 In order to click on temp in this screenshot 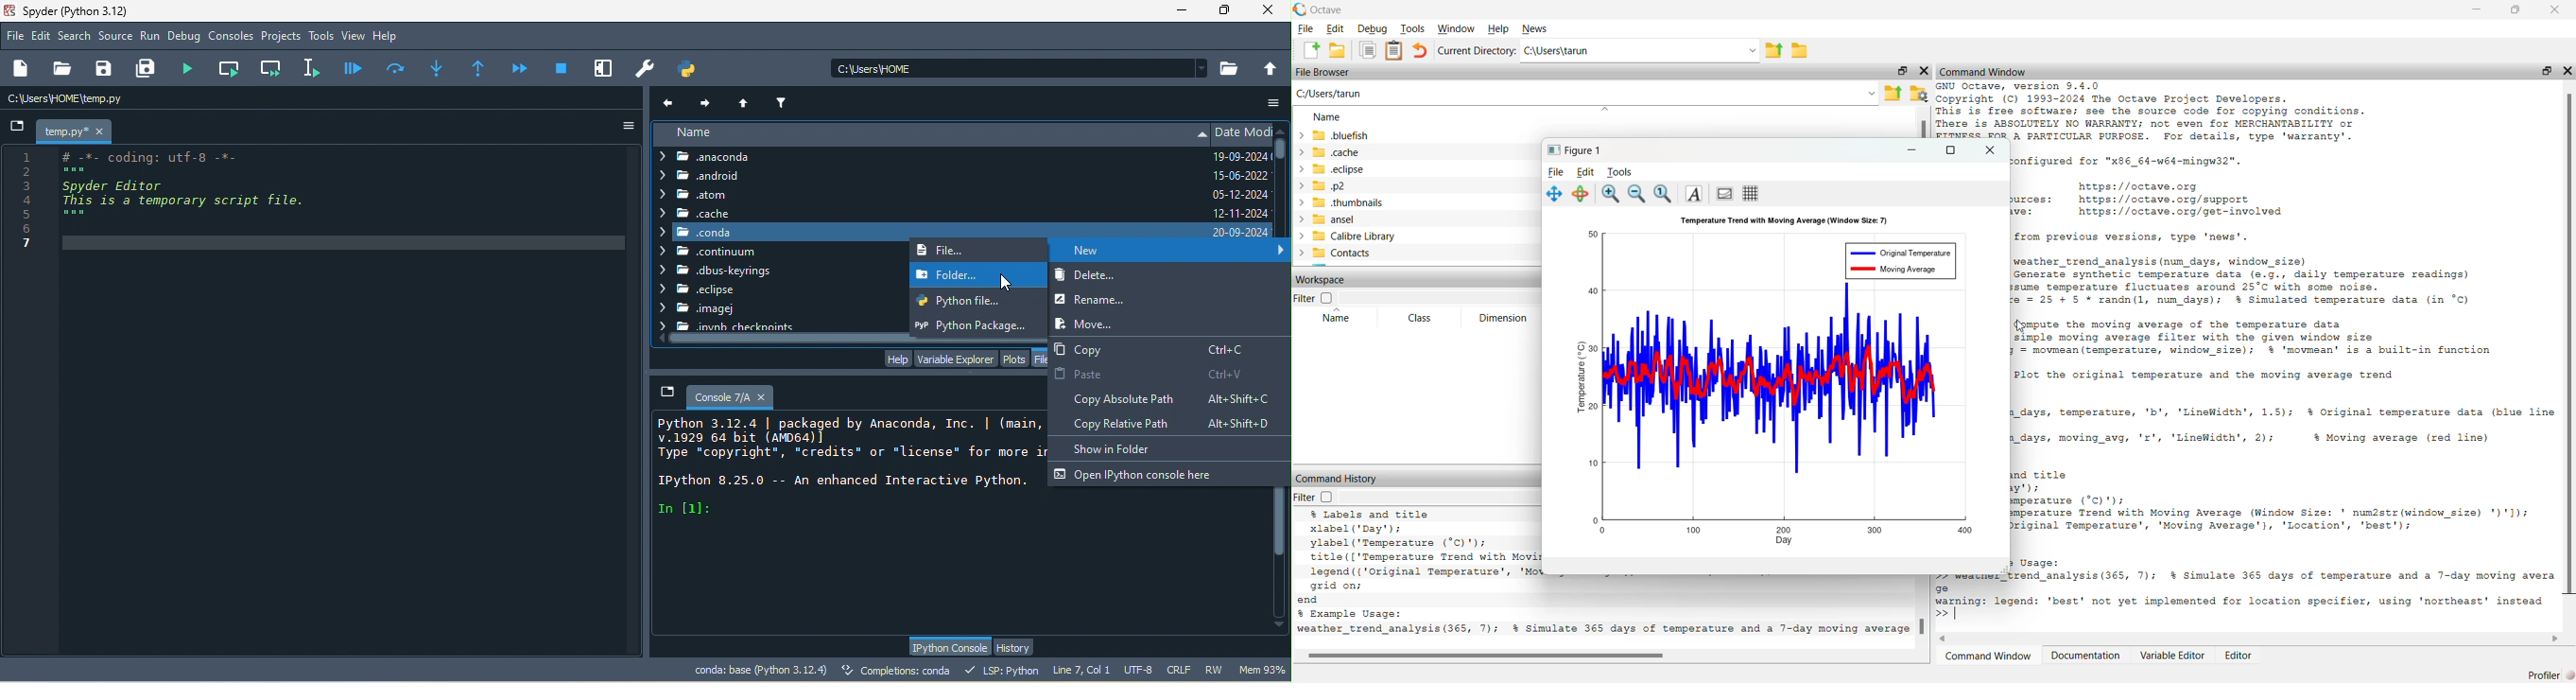, I will do `click(76, 131)`.